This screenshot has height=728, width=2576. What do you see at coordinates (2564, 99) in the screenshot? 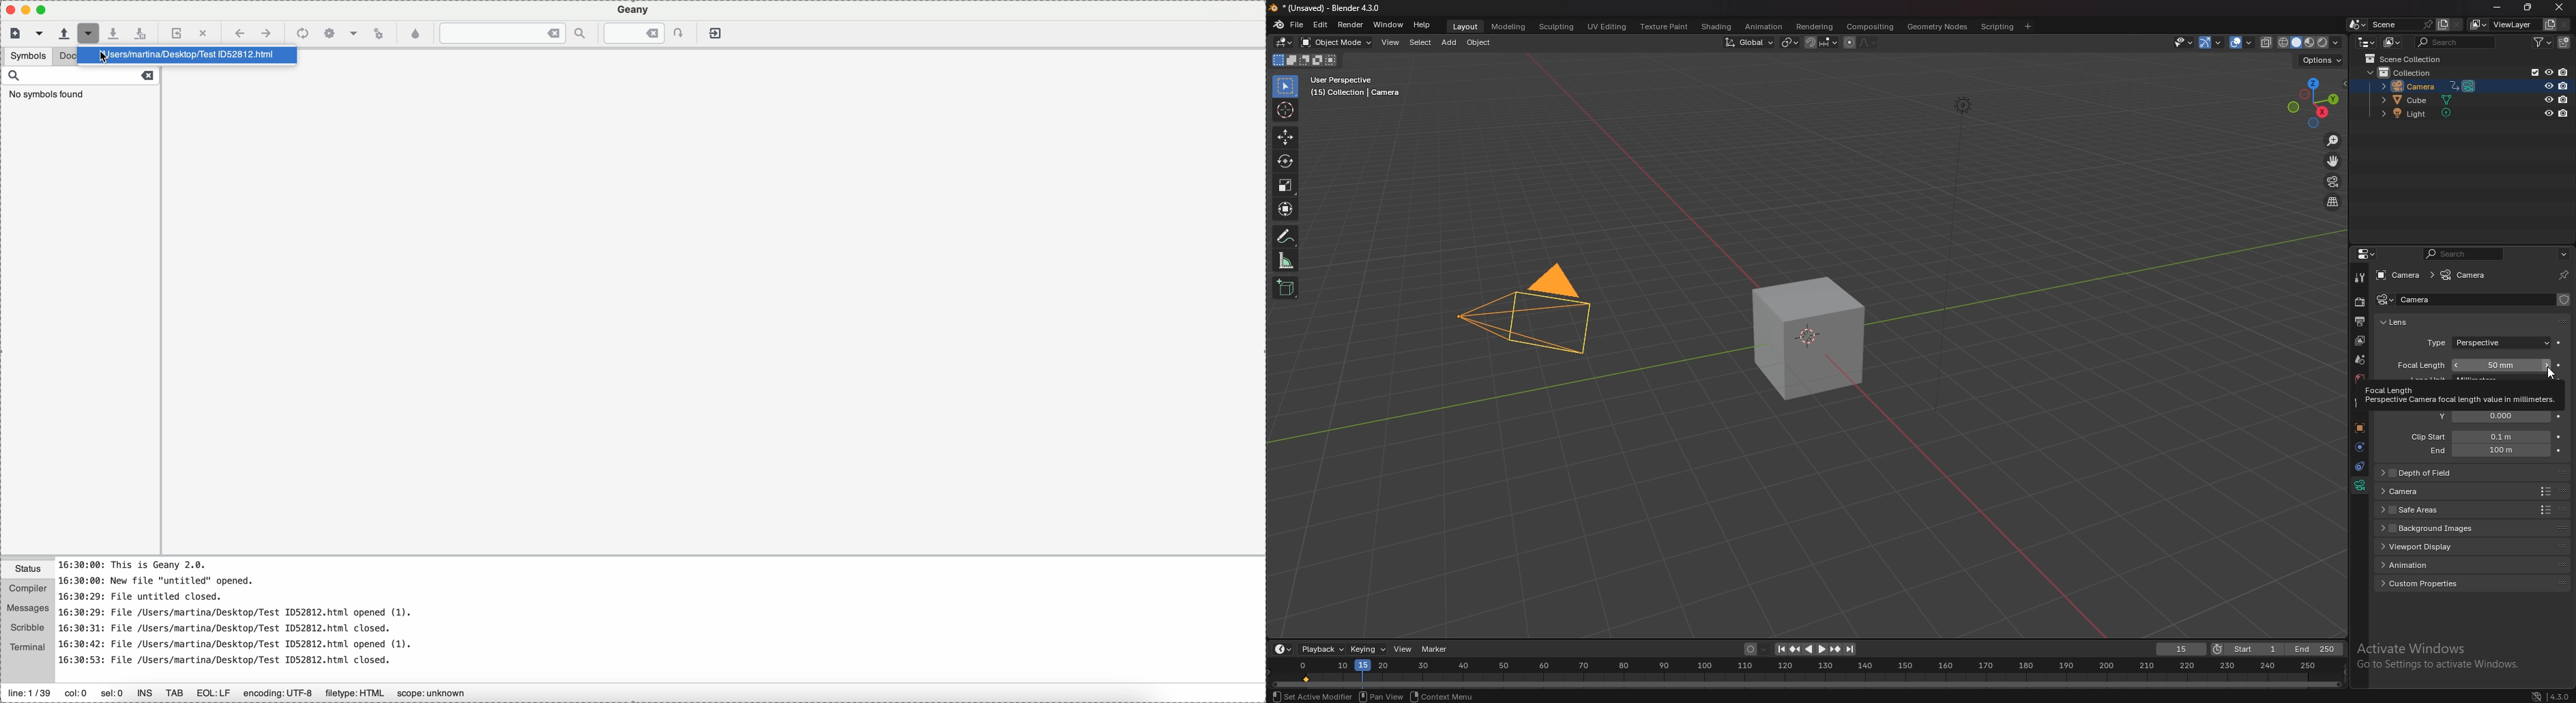
I see `disable in renders` at bounding box center [2564, 99].